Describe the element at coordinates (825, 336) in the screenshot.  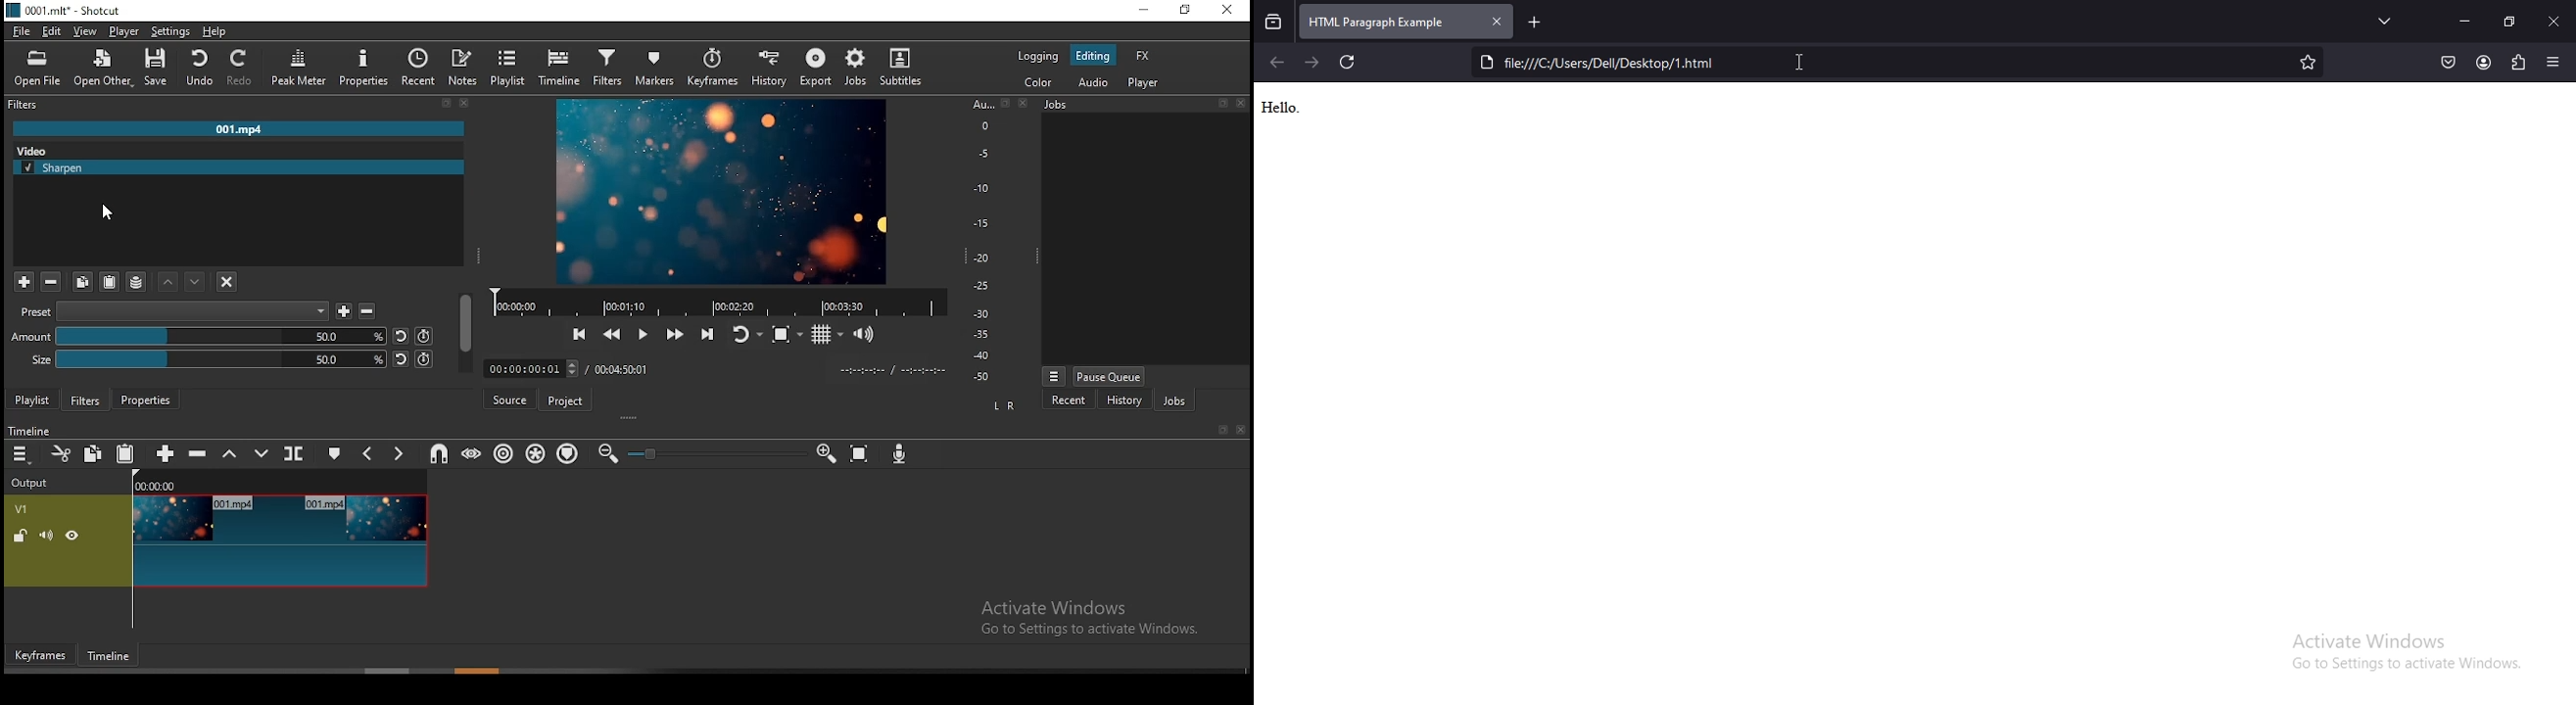
I see `toggle grid display on the player` at that location.